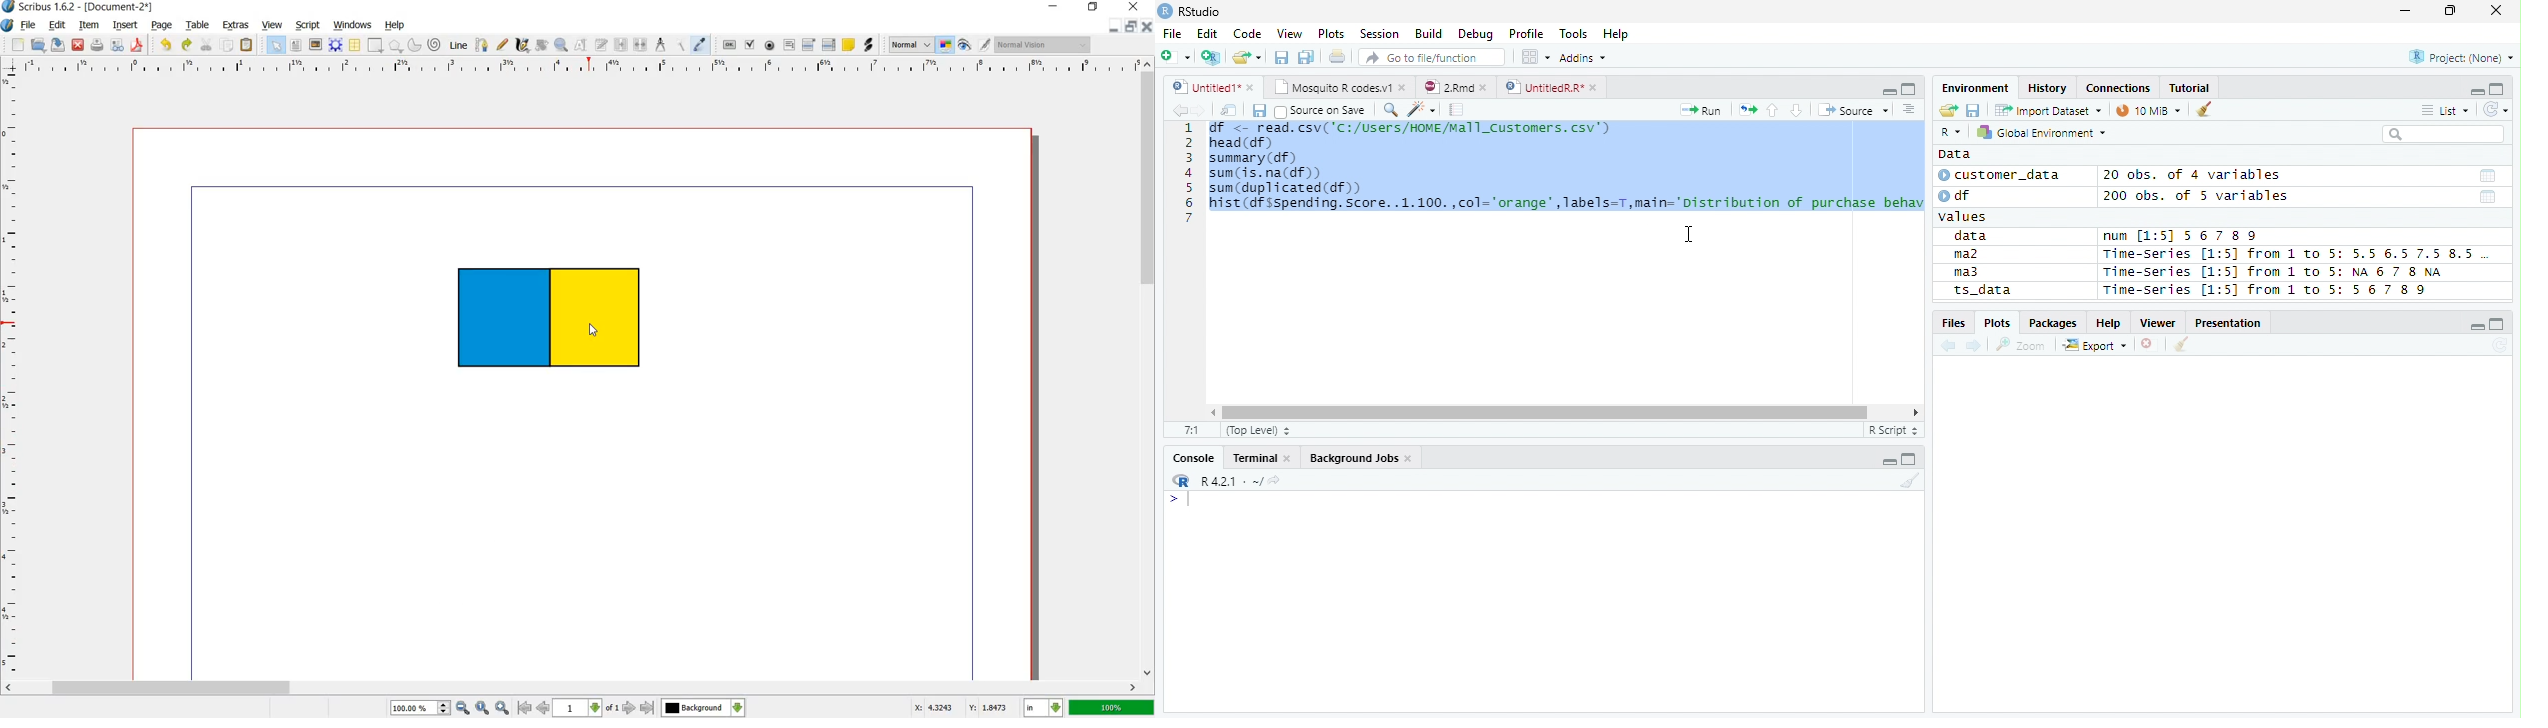 The height and width of the screenshot is (728, 2548). Describe the element at coordinates (580, 69) in the screenshot. I see `ruler` at that location.